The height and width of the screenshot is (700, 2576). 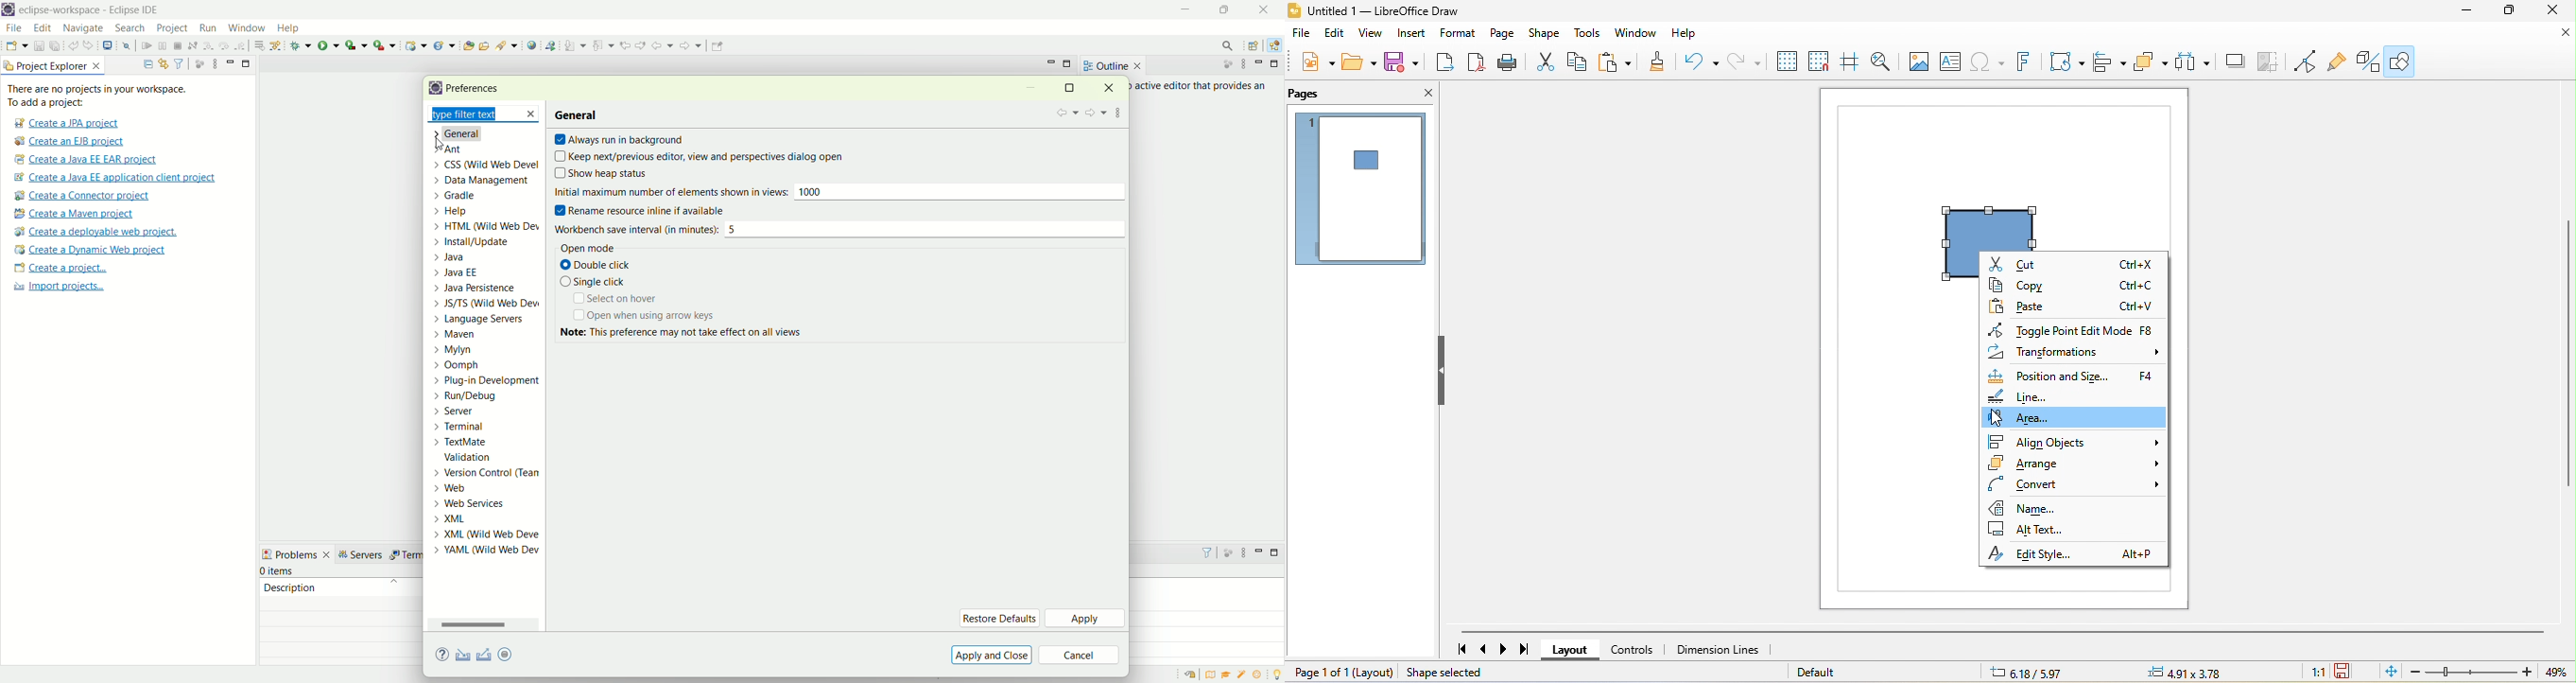 What do you see at coordinates (2022, 674) in the screenshot?
I see `6.18/5.97` at bounding box center [2022, 674].